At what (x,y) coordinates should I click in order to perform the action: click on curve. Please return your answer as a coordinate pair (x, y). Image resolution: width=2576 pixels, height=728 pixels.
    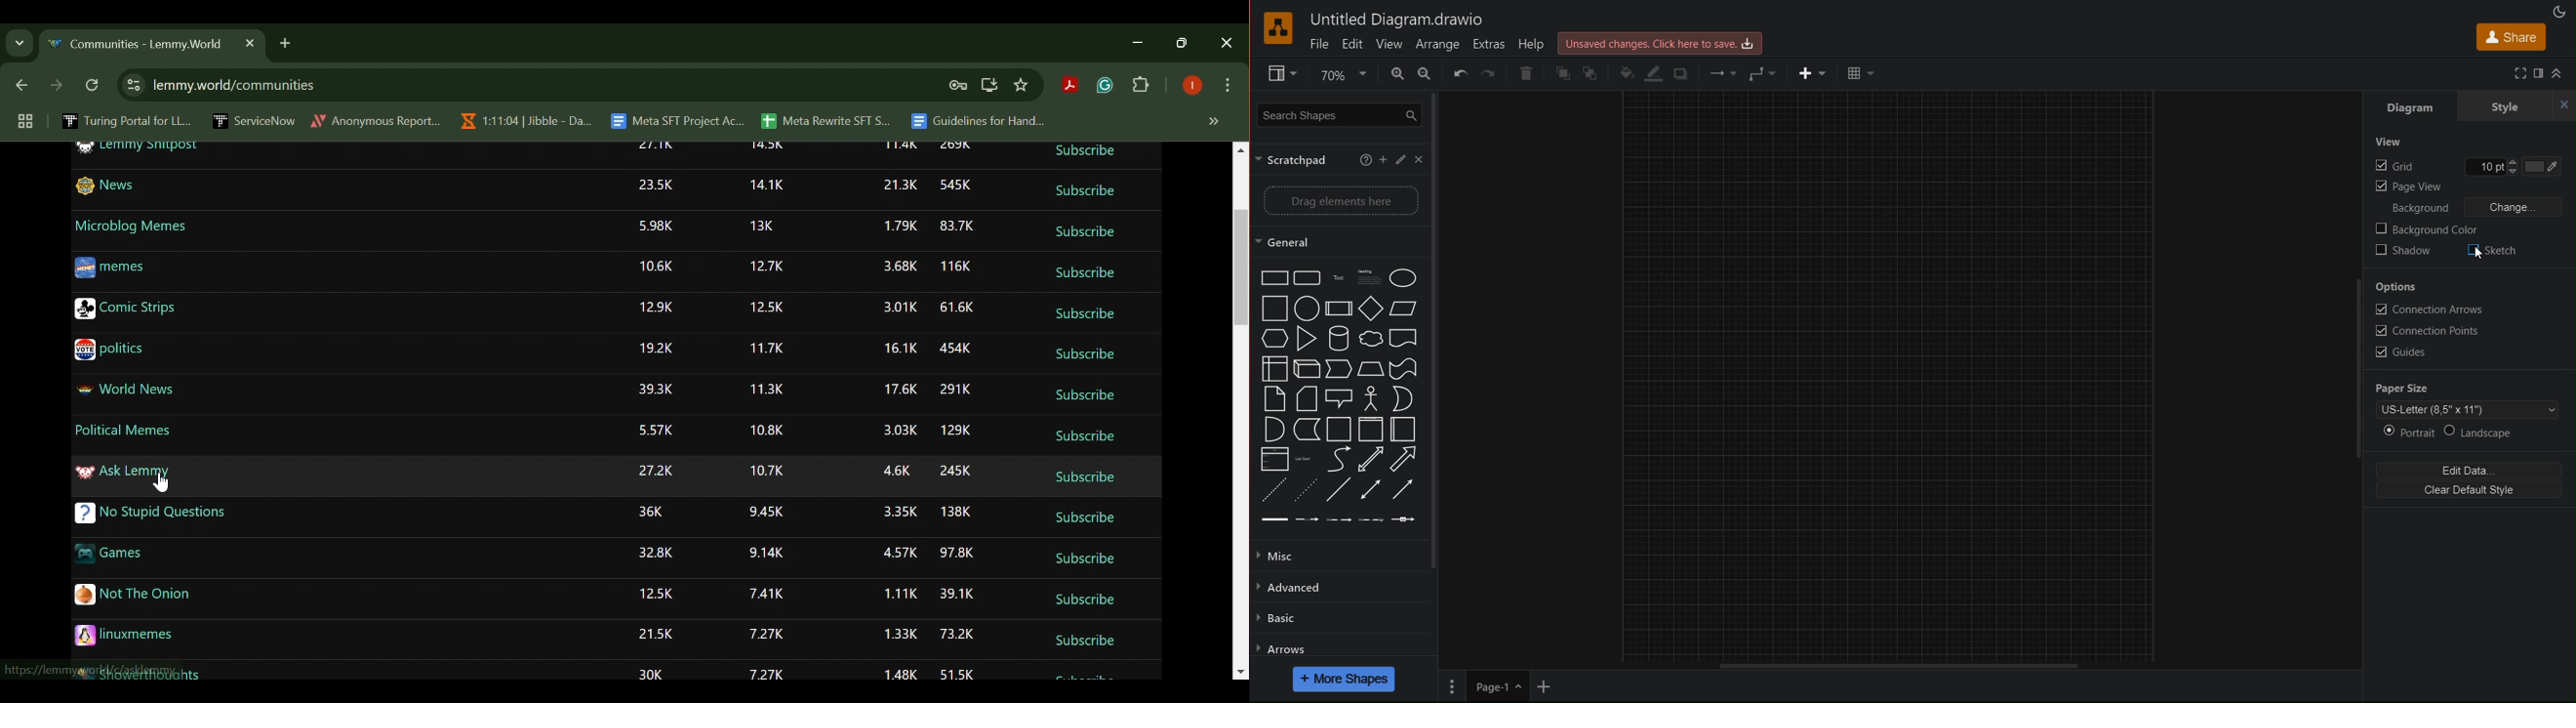
    Looking at the image, I should click on (1338, 460).